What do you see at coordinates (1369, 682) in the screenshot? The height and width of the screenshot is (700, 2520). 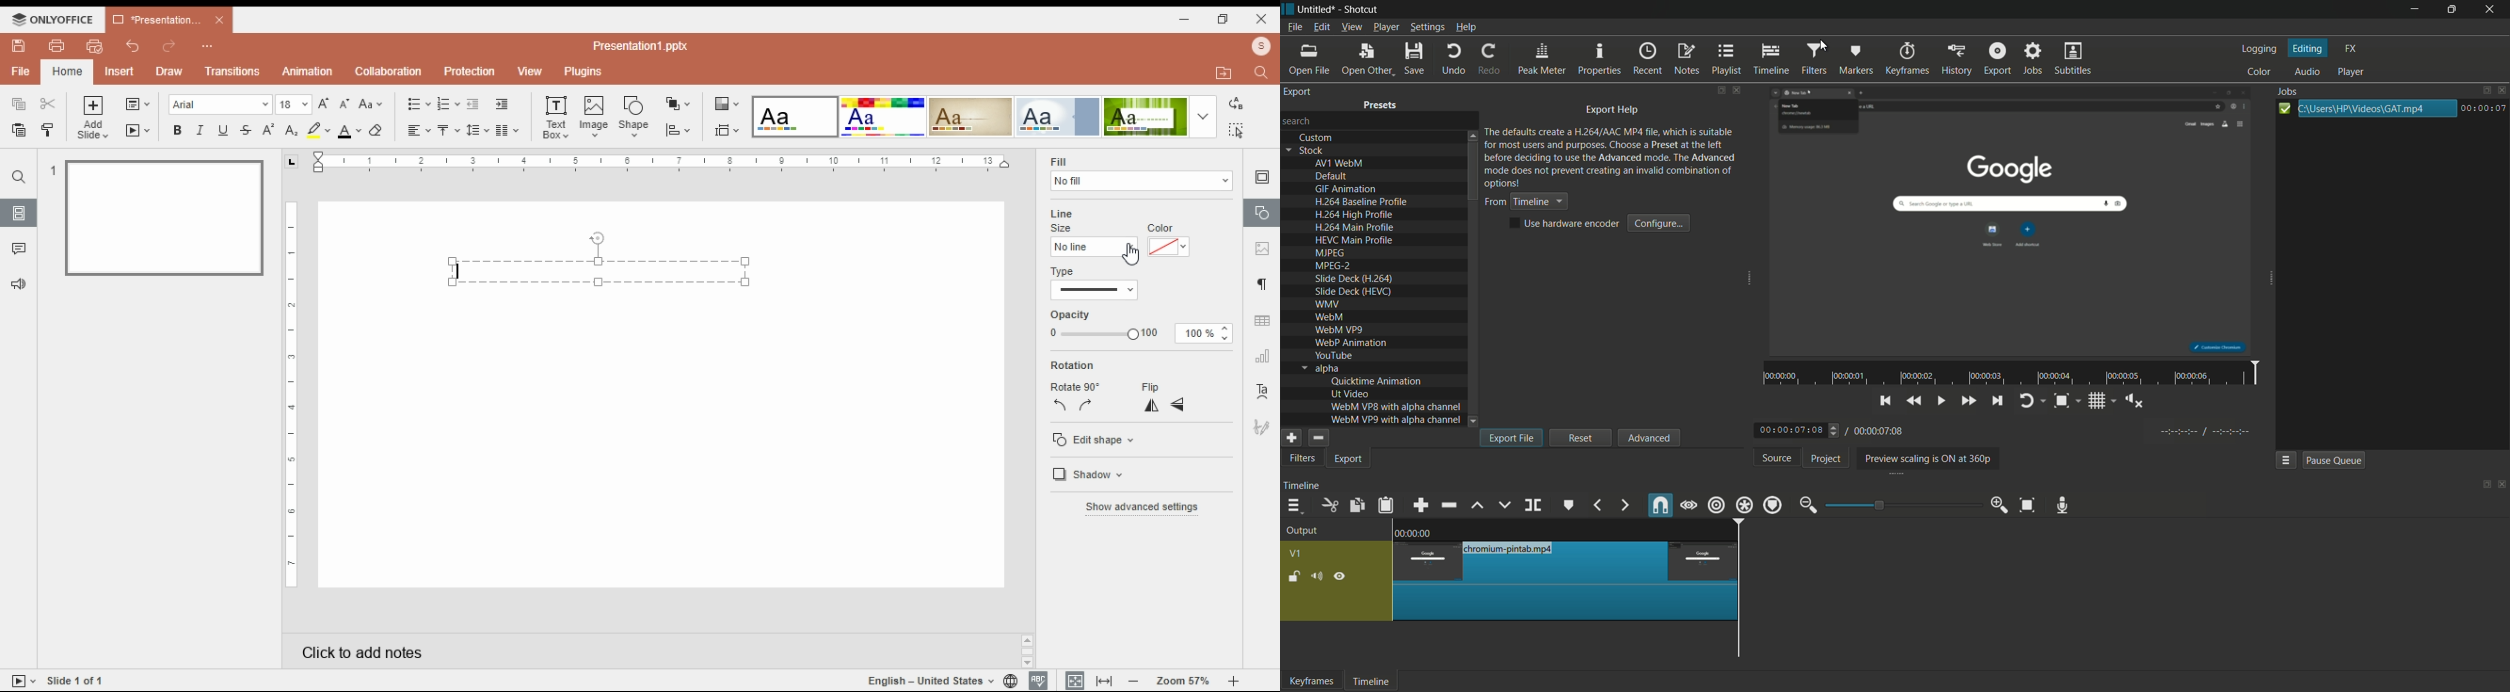 I see `timeline` at bounding box center [1369, 682].